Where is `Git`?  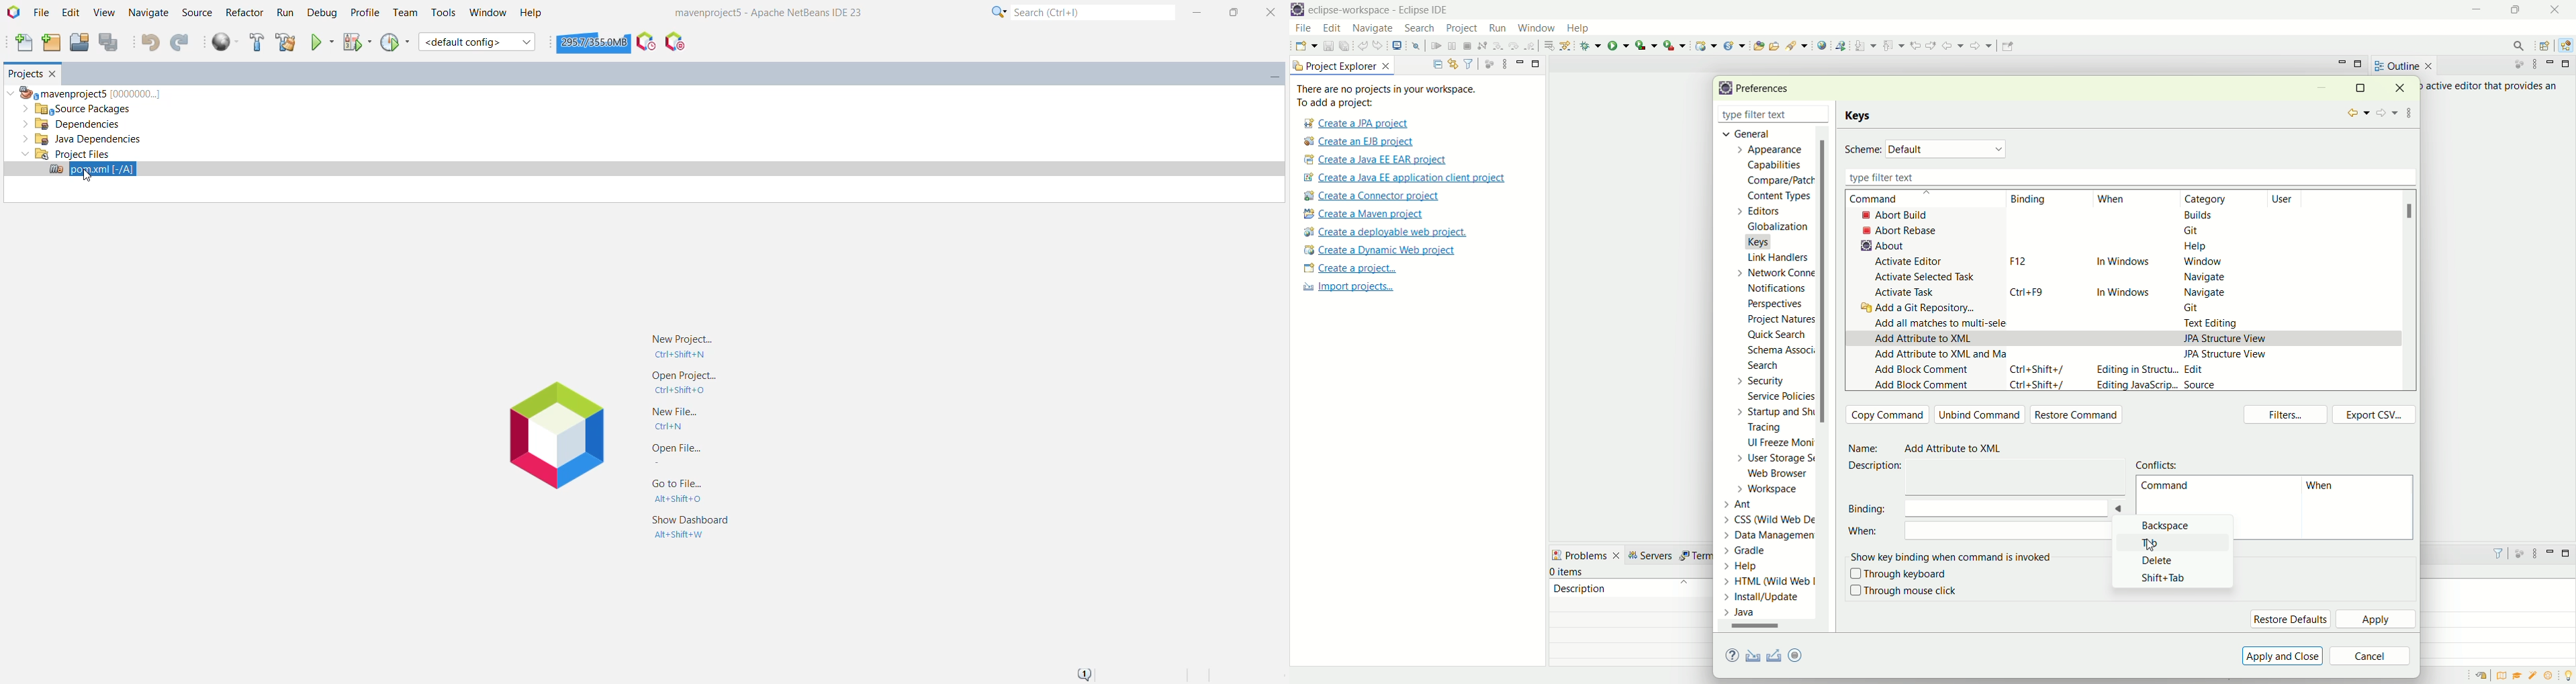 Git is located at coordinates (2199, 309).